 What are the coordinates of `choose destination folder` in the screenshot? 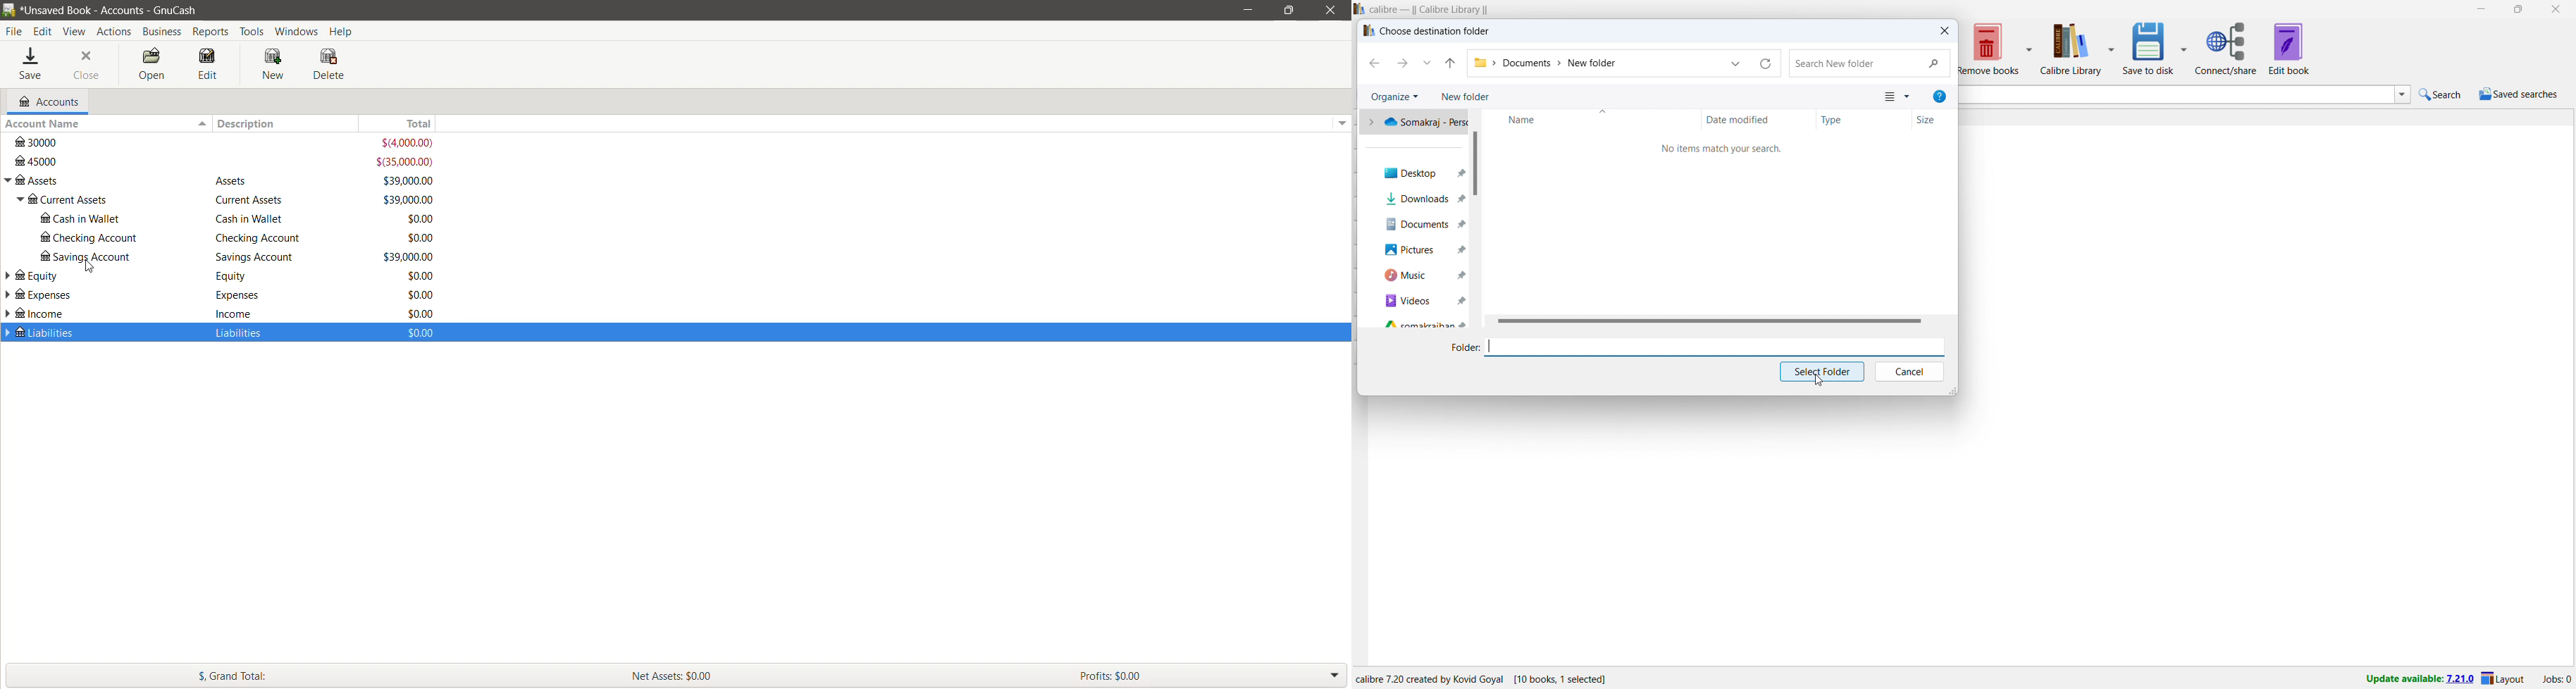 It's located at (1426, 31).